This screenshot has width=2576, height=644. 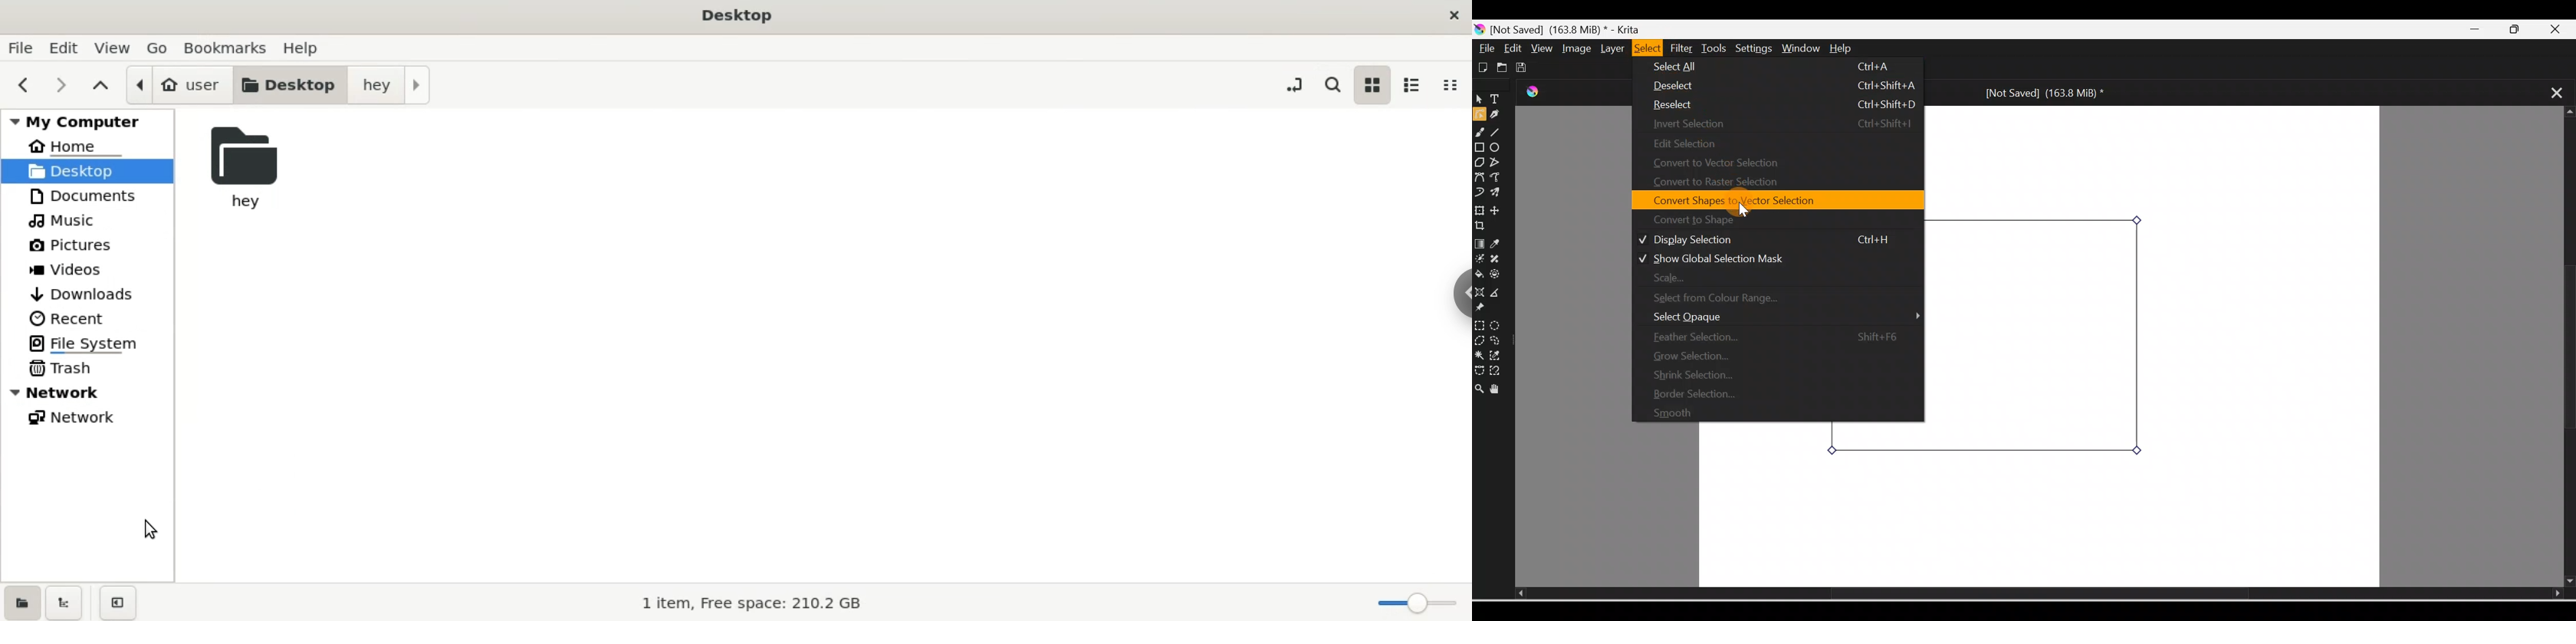 I want to click on Scroll bar, so click(x=2022, y=594).